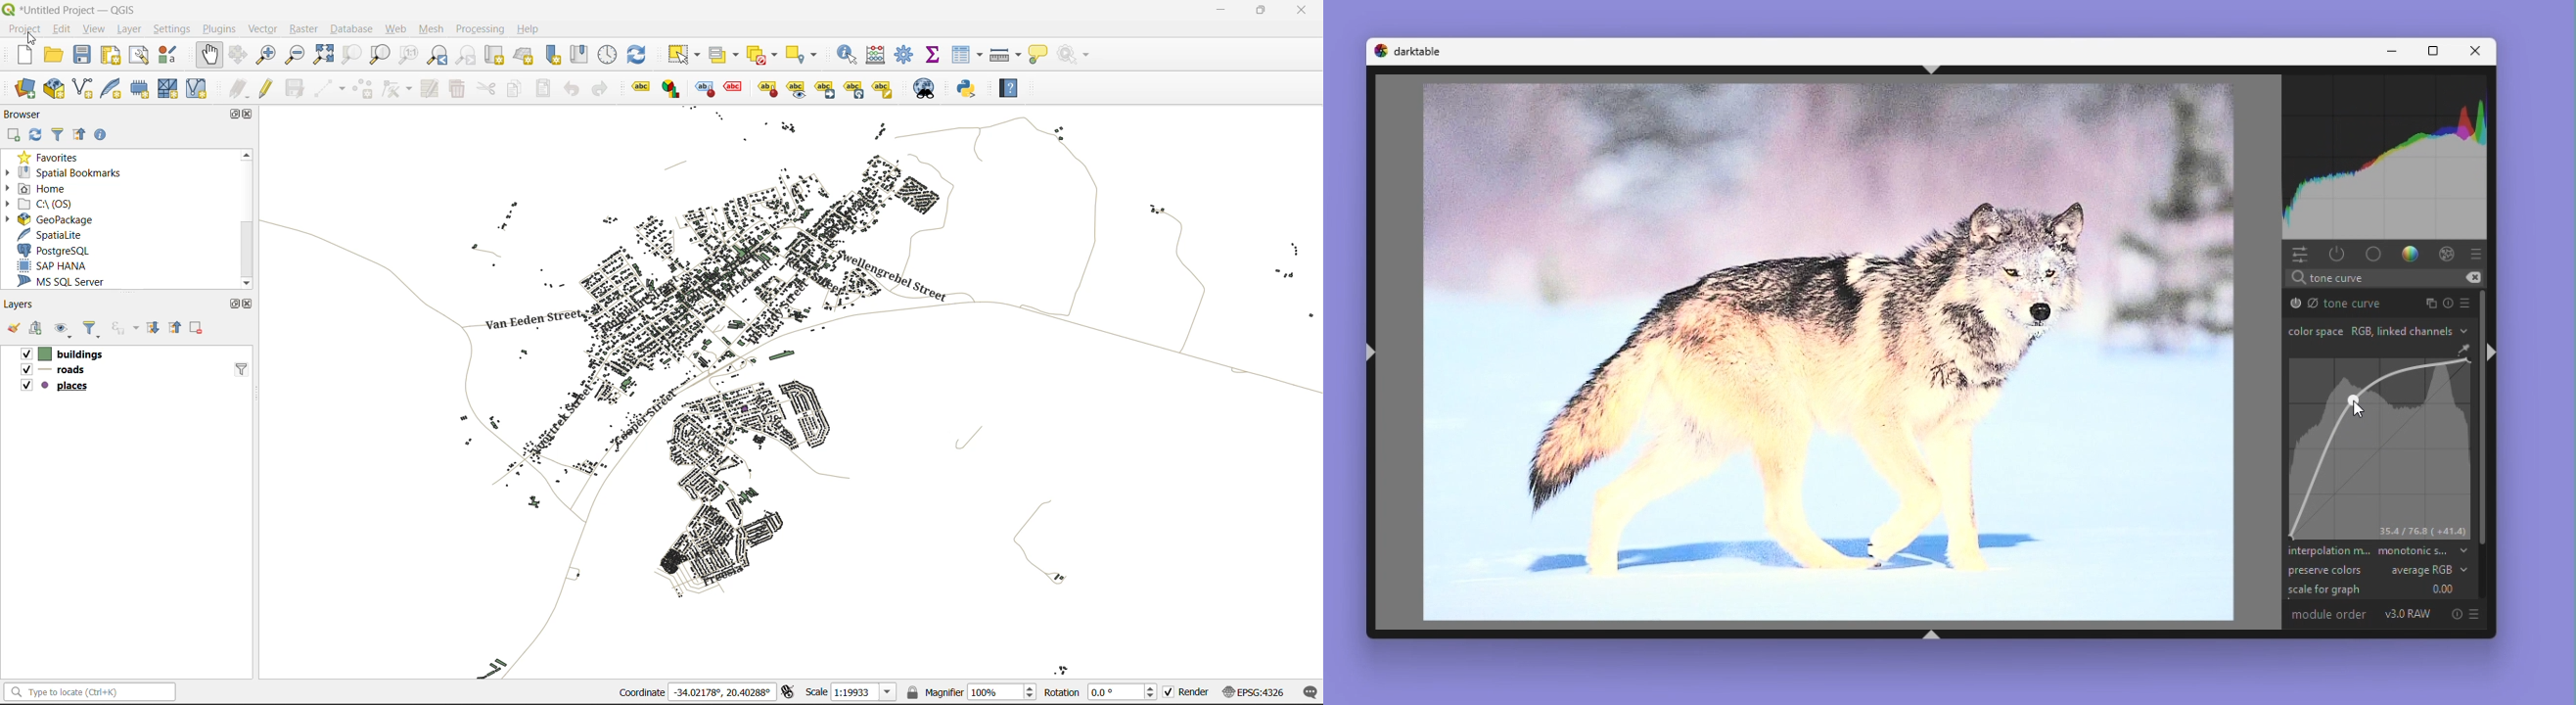 The width and height of the screenshot is (2576, 728). Describe the element at coordinates (1811, 353) in the screenshot. I see `Image` at that location.